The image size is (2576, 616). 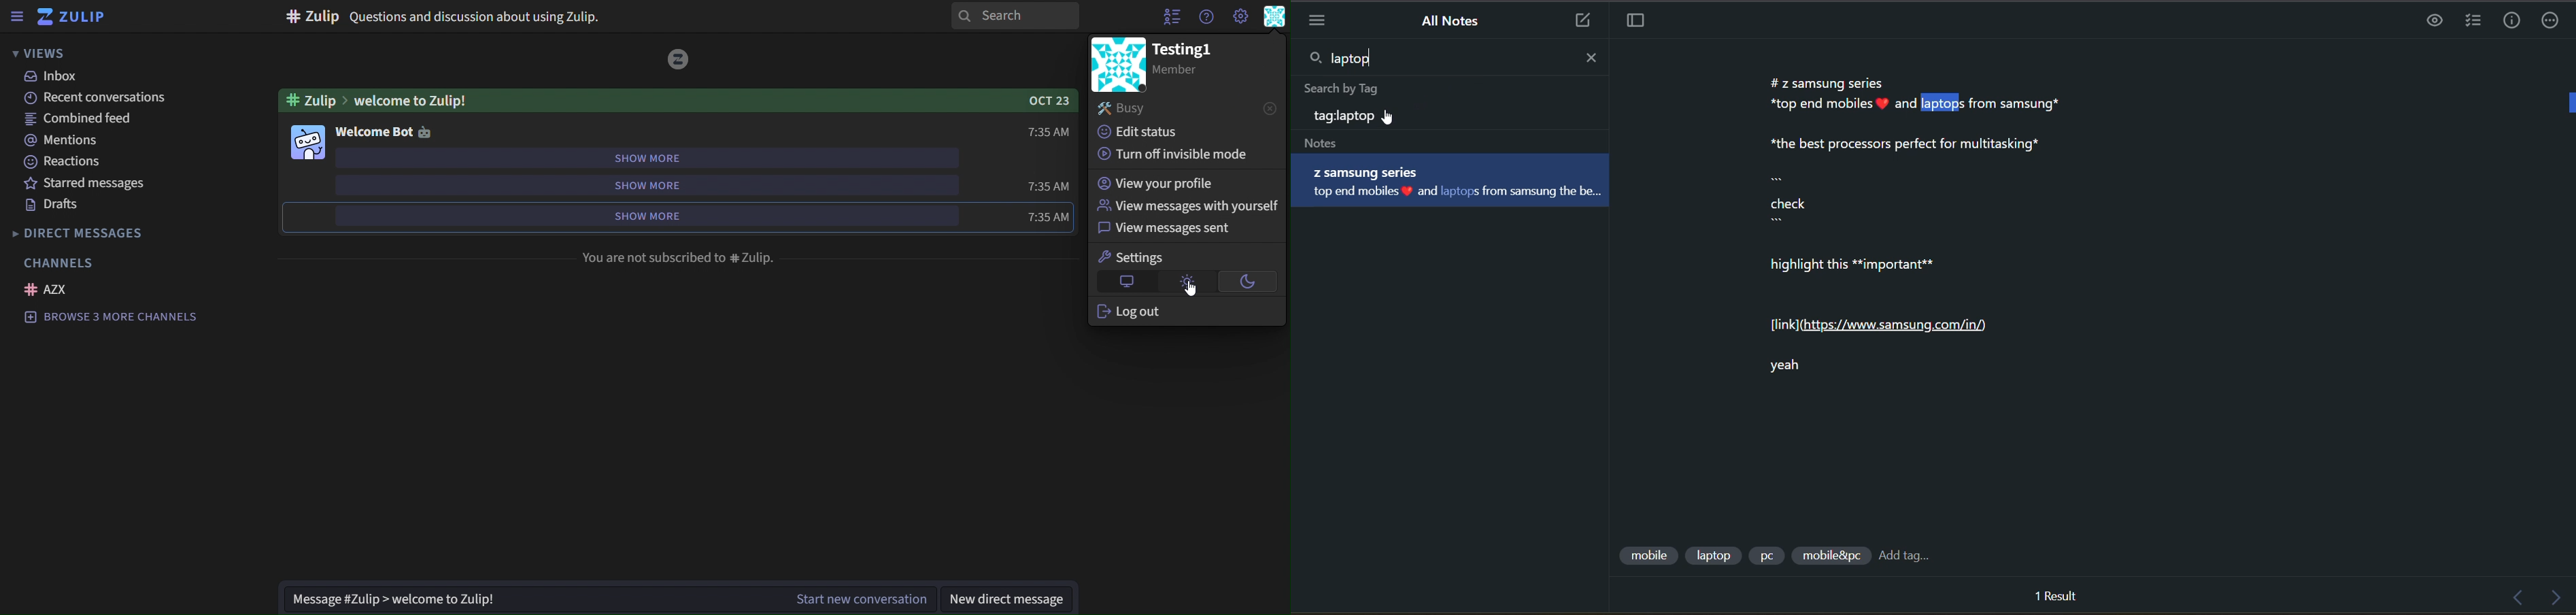 I want to click on top end mobiles # and laptops from samsung the be..., so click(x=1462, y=194).